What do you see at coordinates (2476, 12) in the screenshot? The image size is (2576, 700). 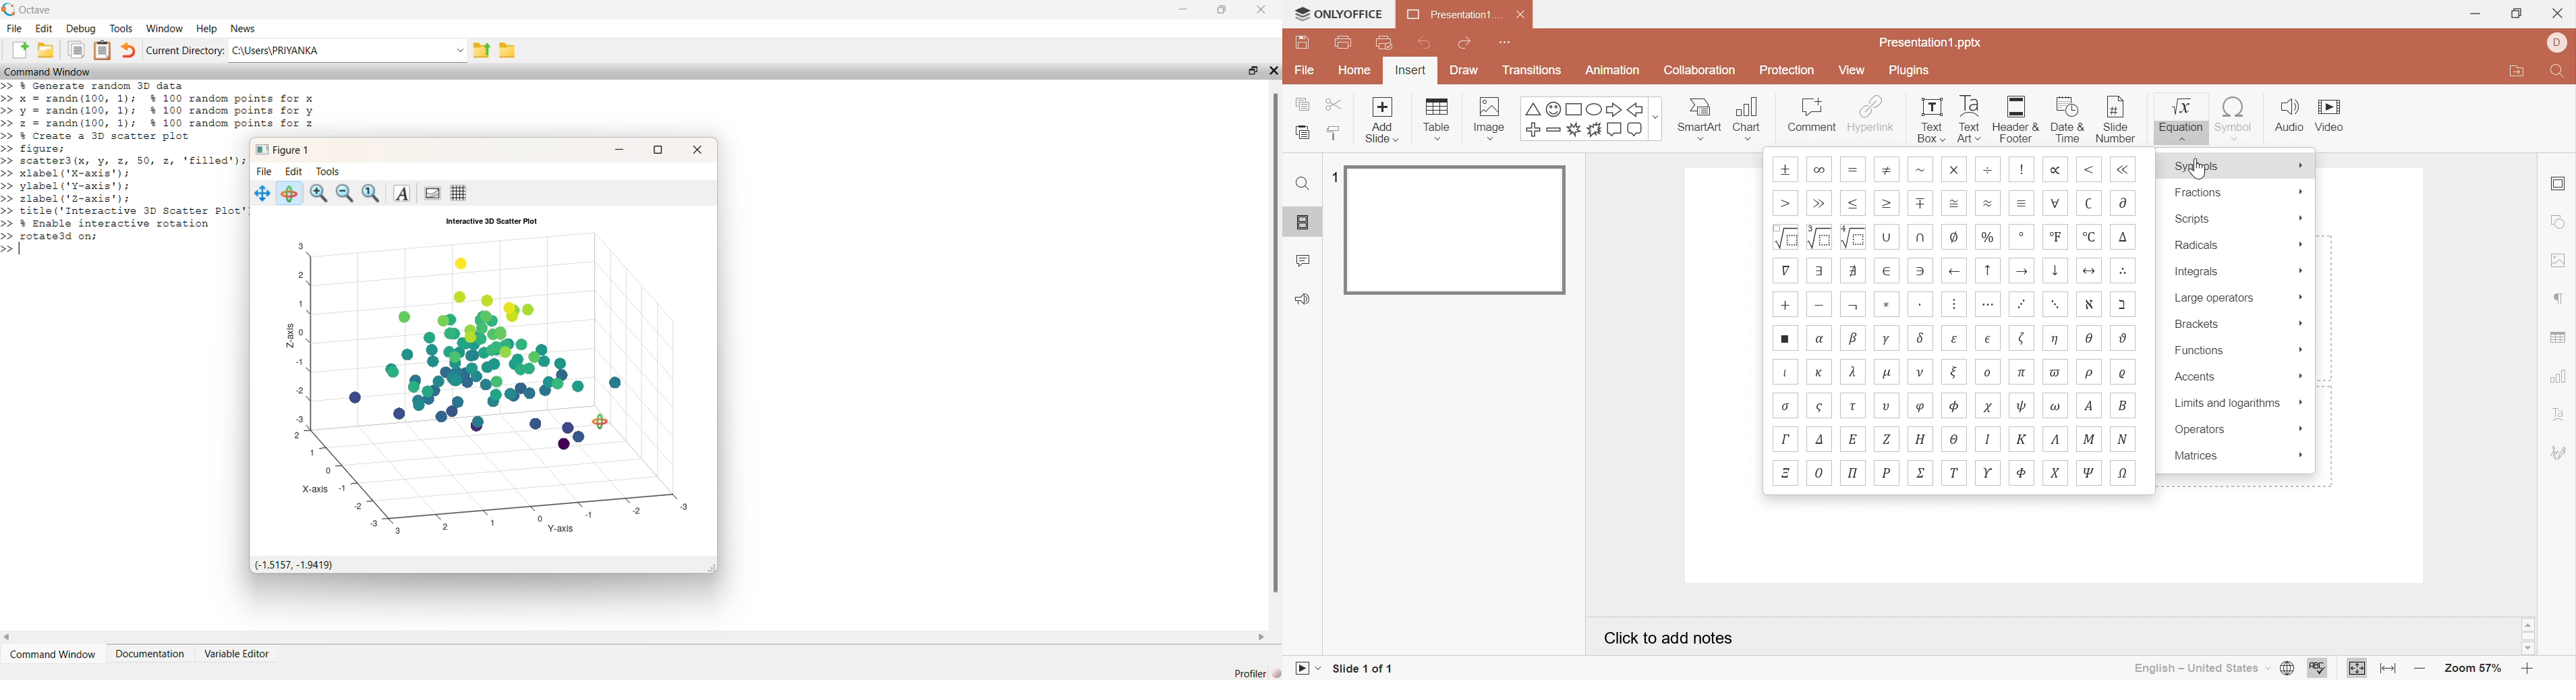 I see `Minimize` at bounding box center [2476, 12].